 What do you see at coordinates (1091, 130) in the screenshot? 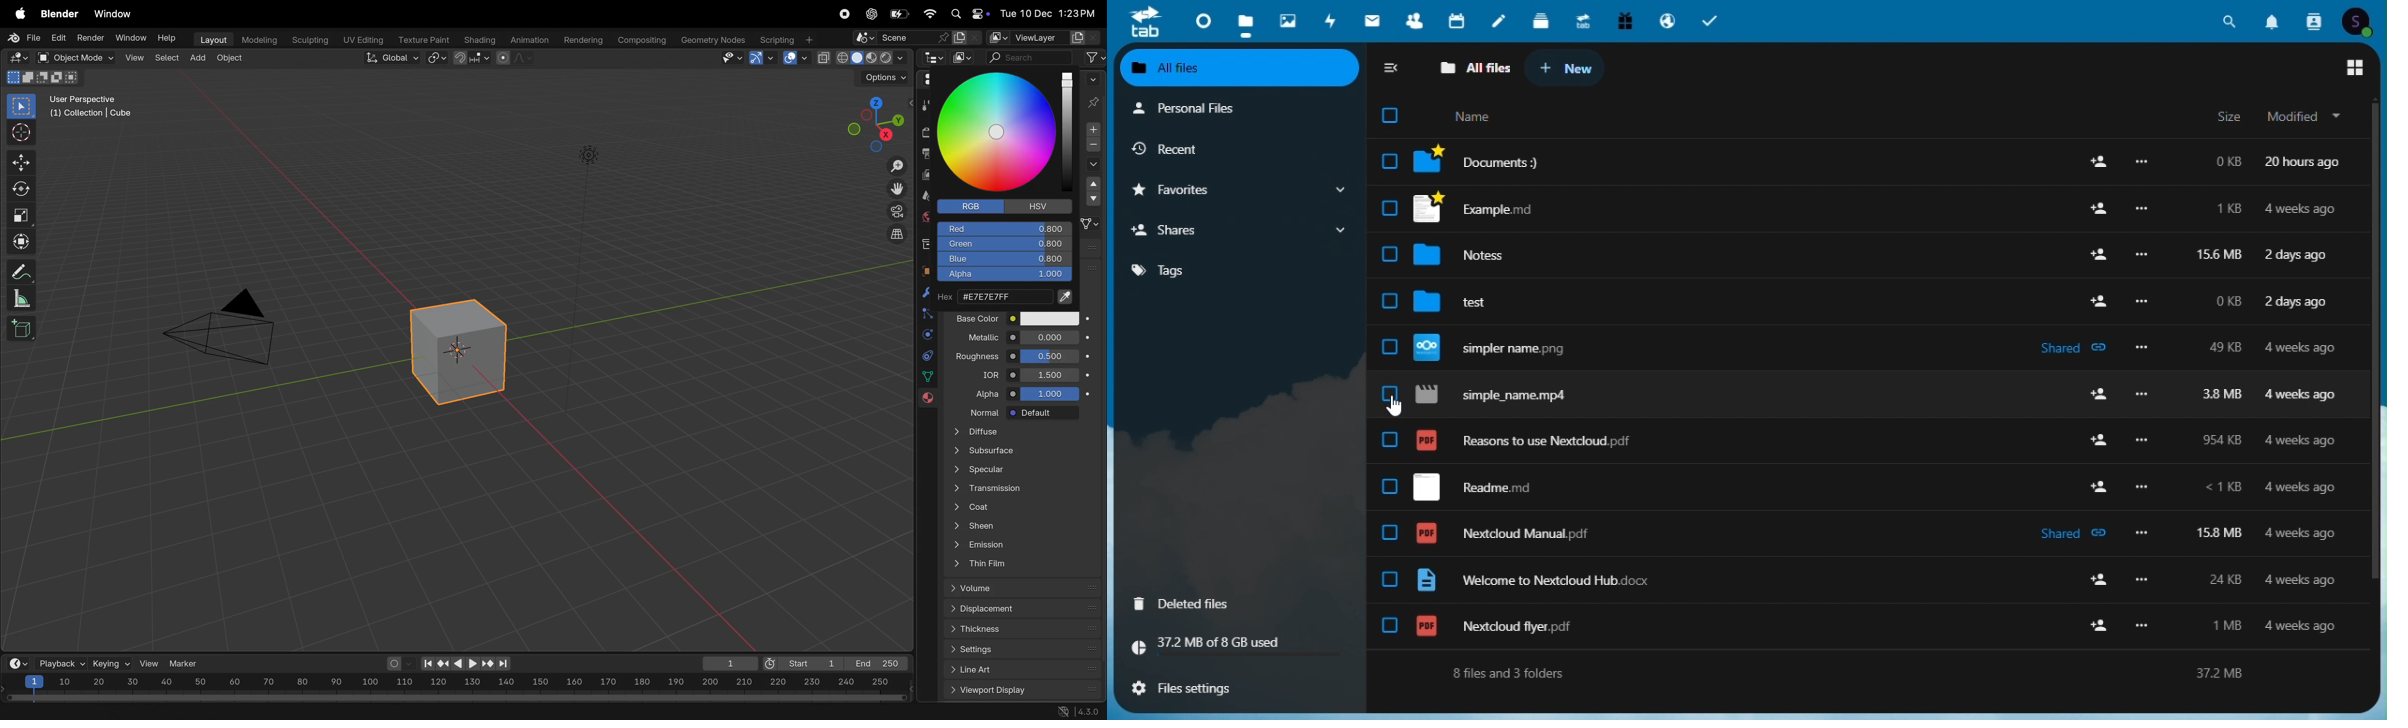
I see `add material` at bounding box center [1091, 130].